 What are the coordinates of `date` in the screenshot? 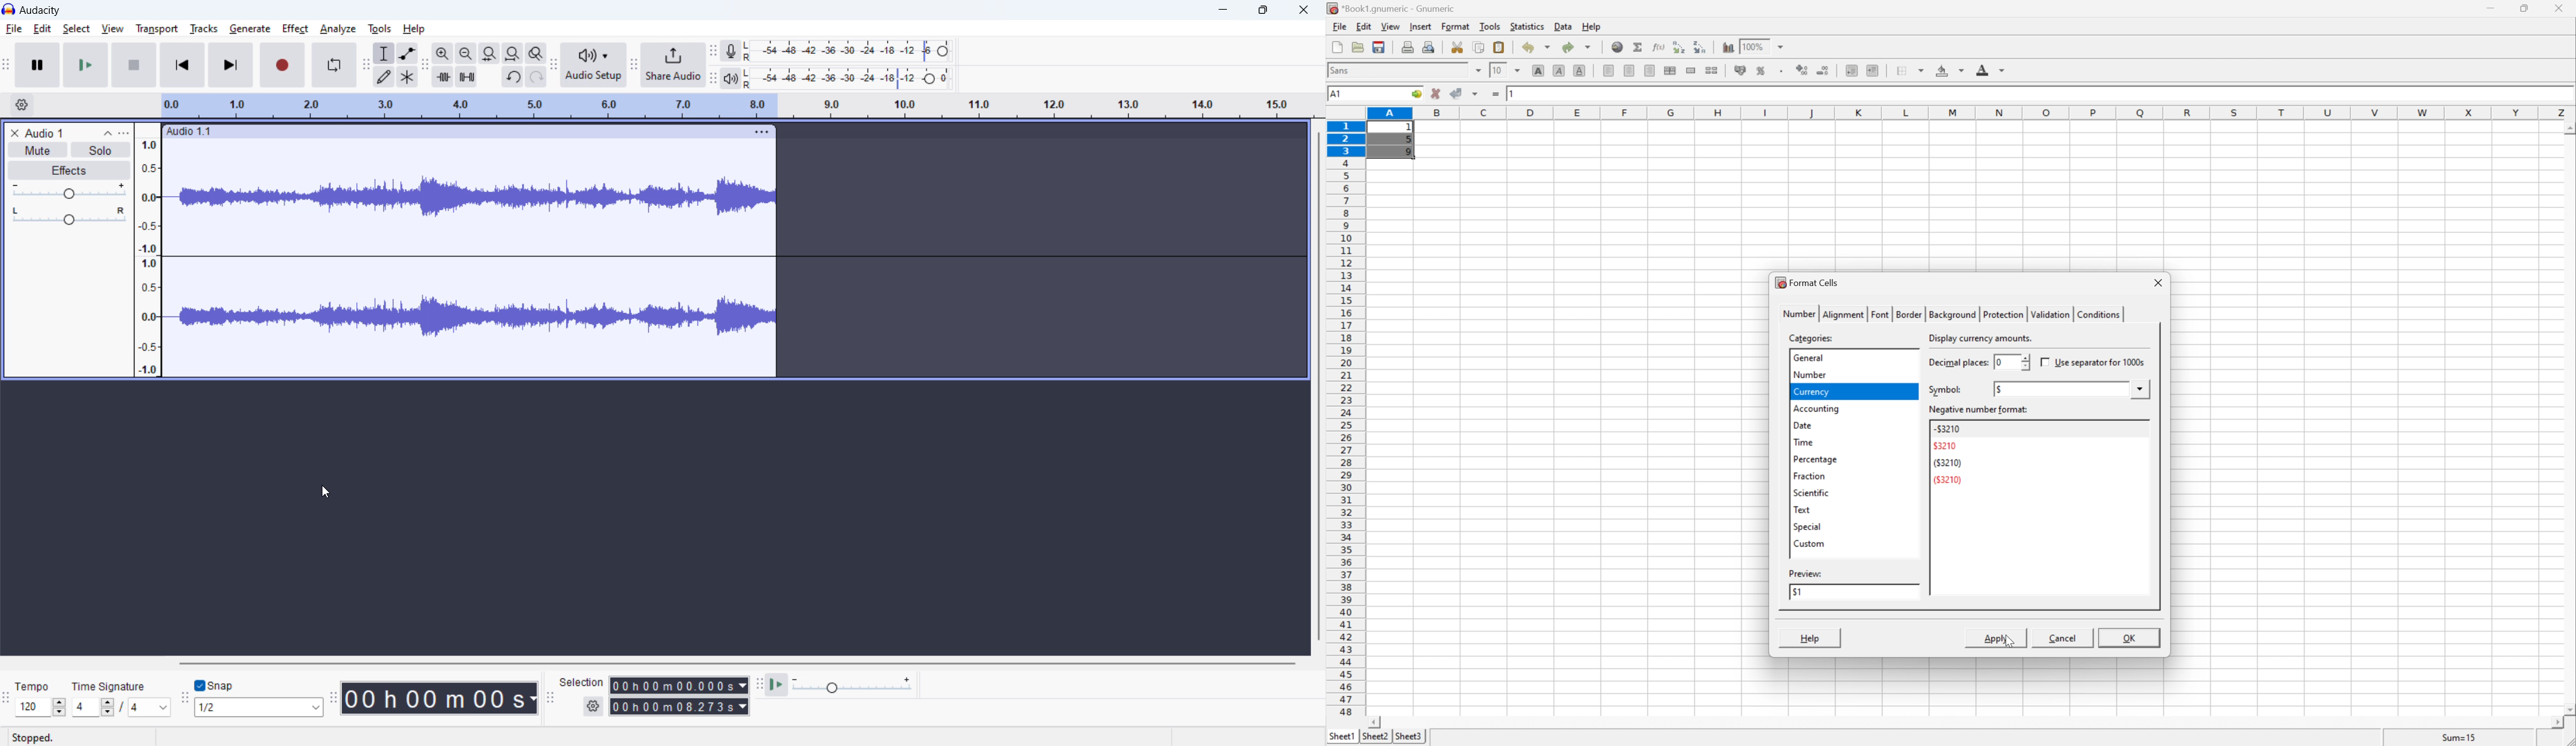 It's located at (1802, 424).